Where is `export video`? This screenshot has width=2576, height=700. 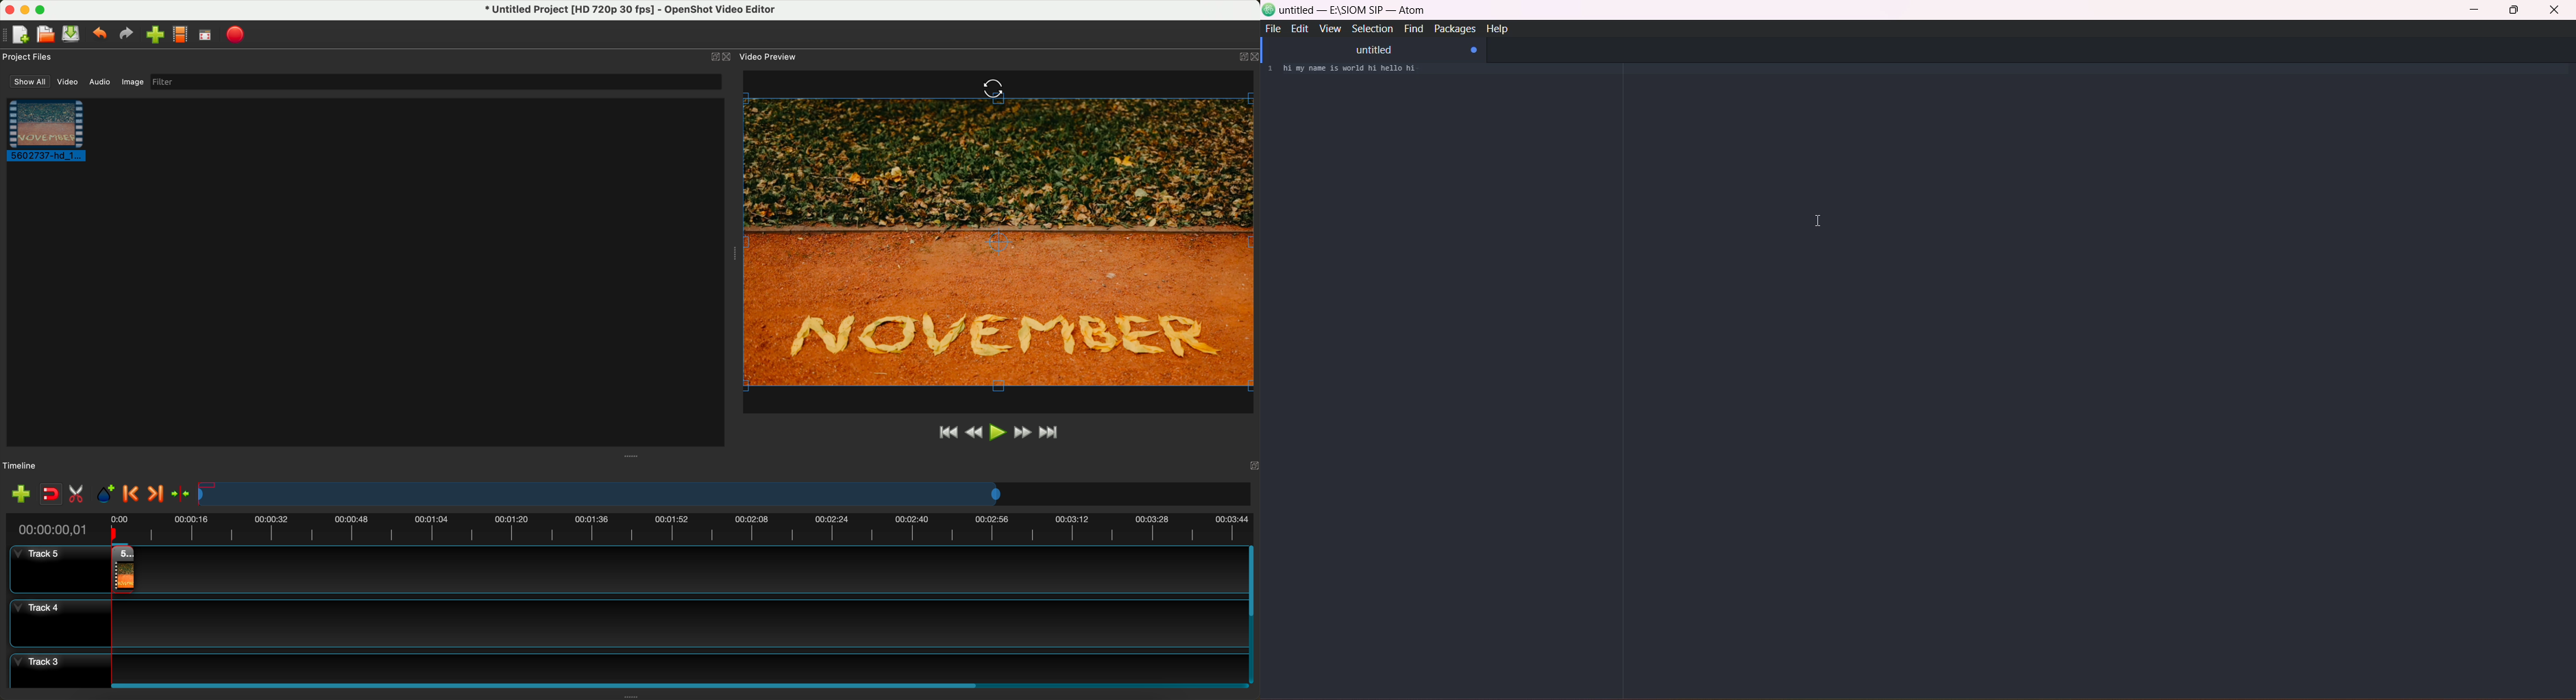 export video is located at coordinates (236, 35).